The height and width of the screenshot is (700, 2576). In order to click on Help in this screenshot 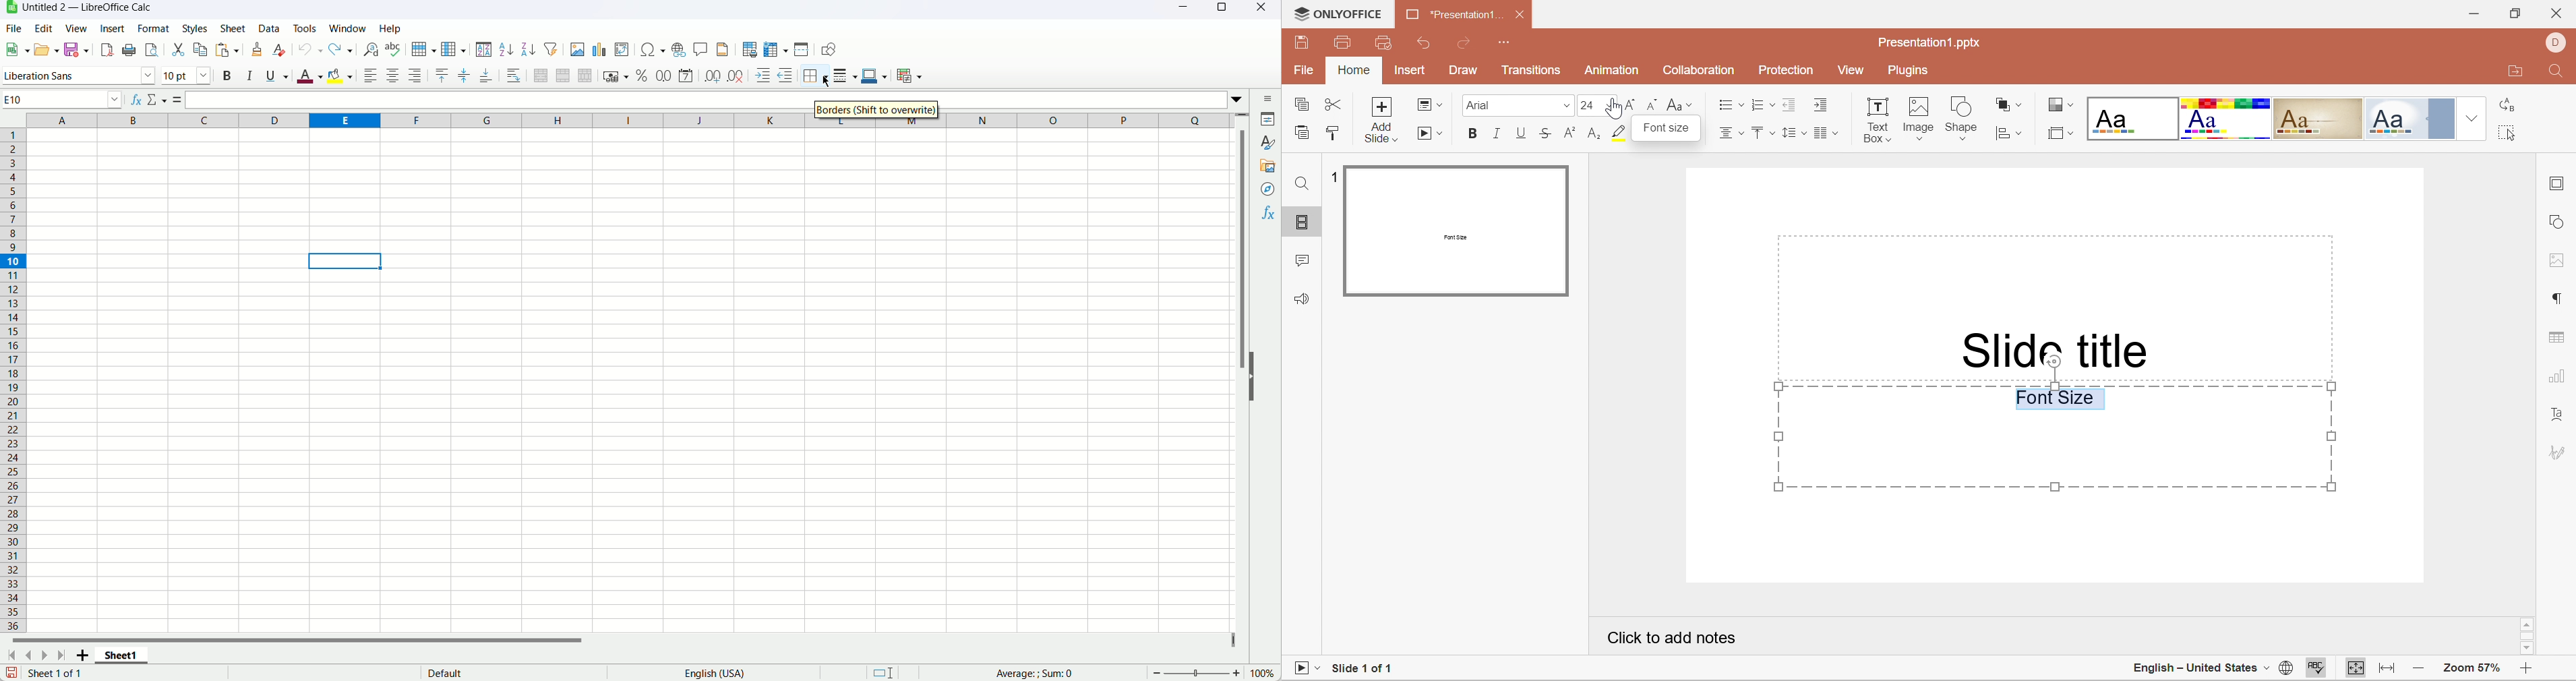, I will do `click(391, 28)`.